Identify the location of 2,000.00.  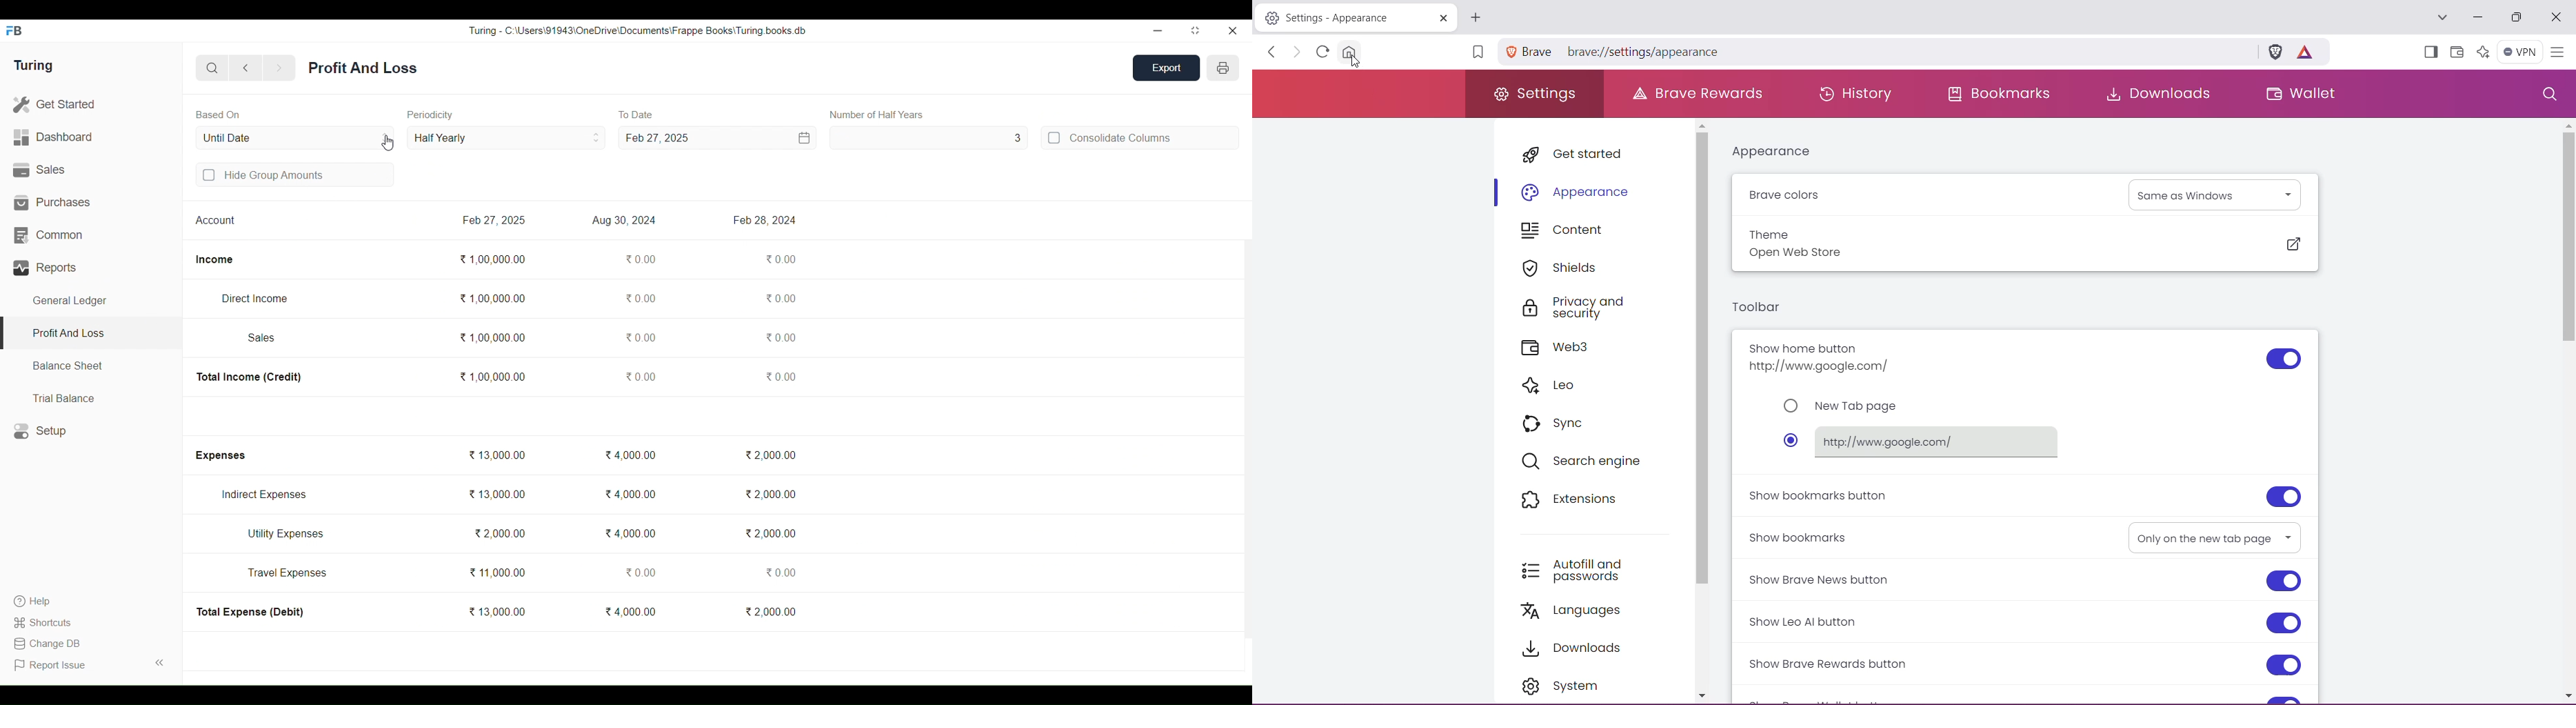
(769, 455).